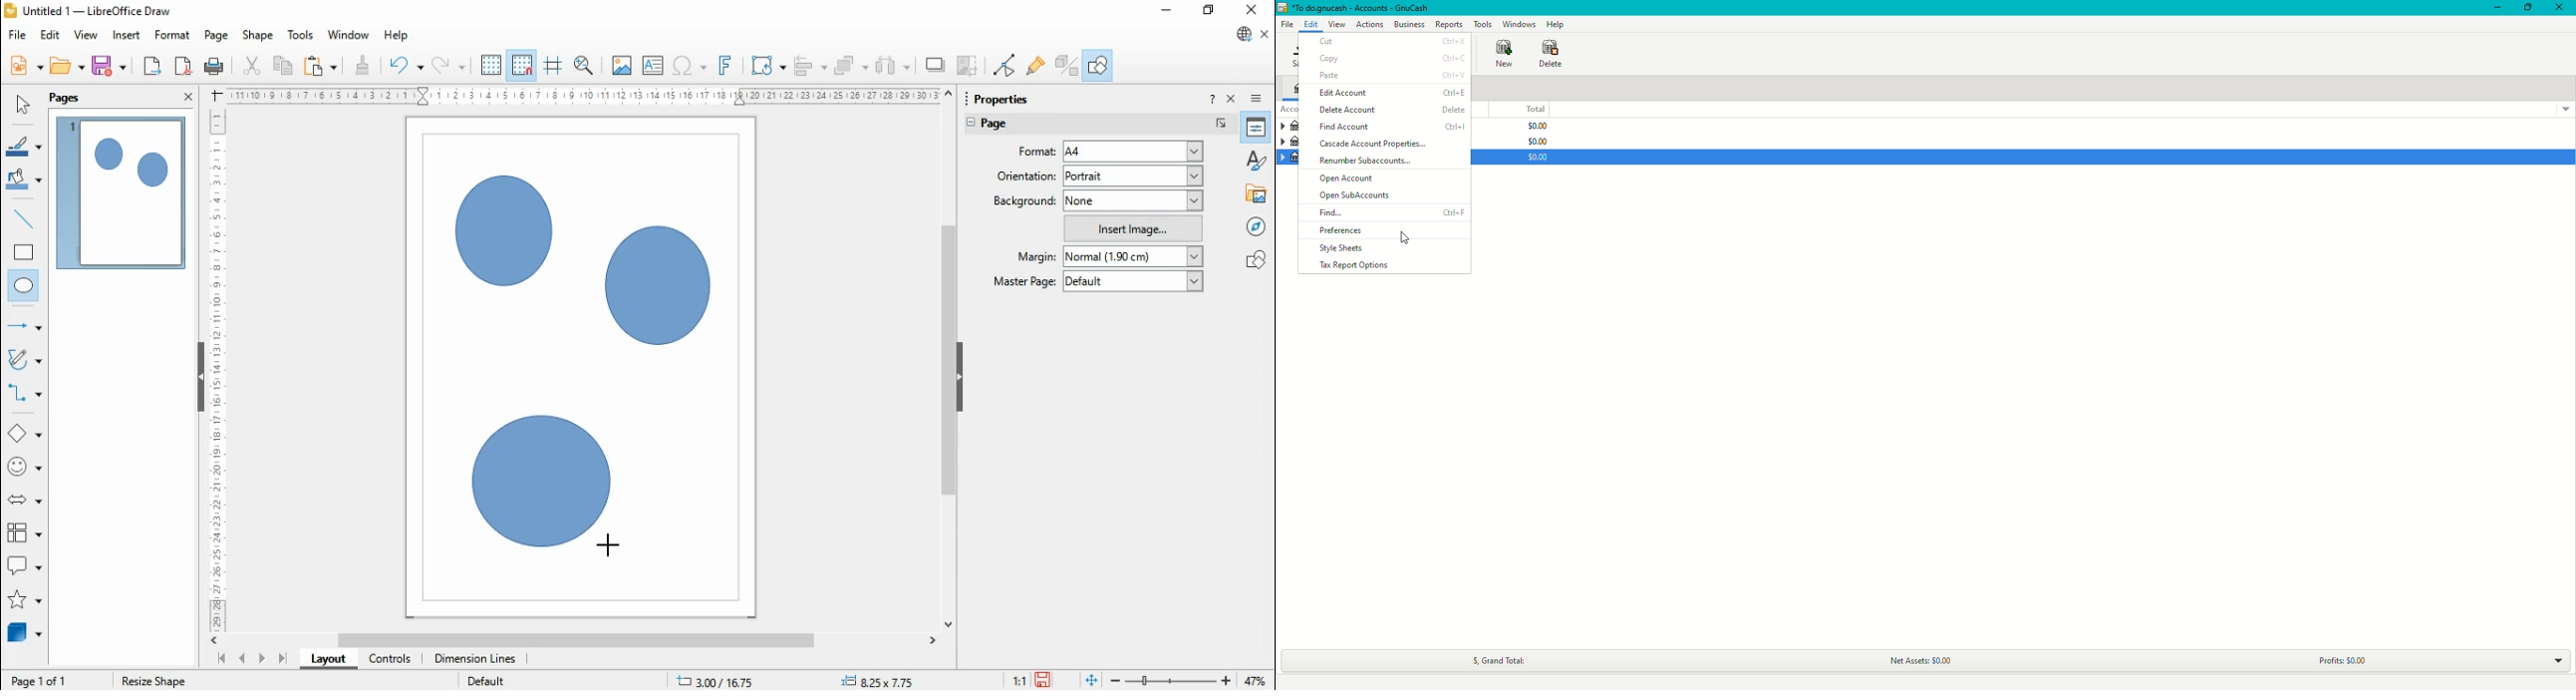 Image resolution: width=2576 pixels, height=700 pixels. Describe the element at coordinates (79, 98) in the screenshot. I see `pages panel` at that location.